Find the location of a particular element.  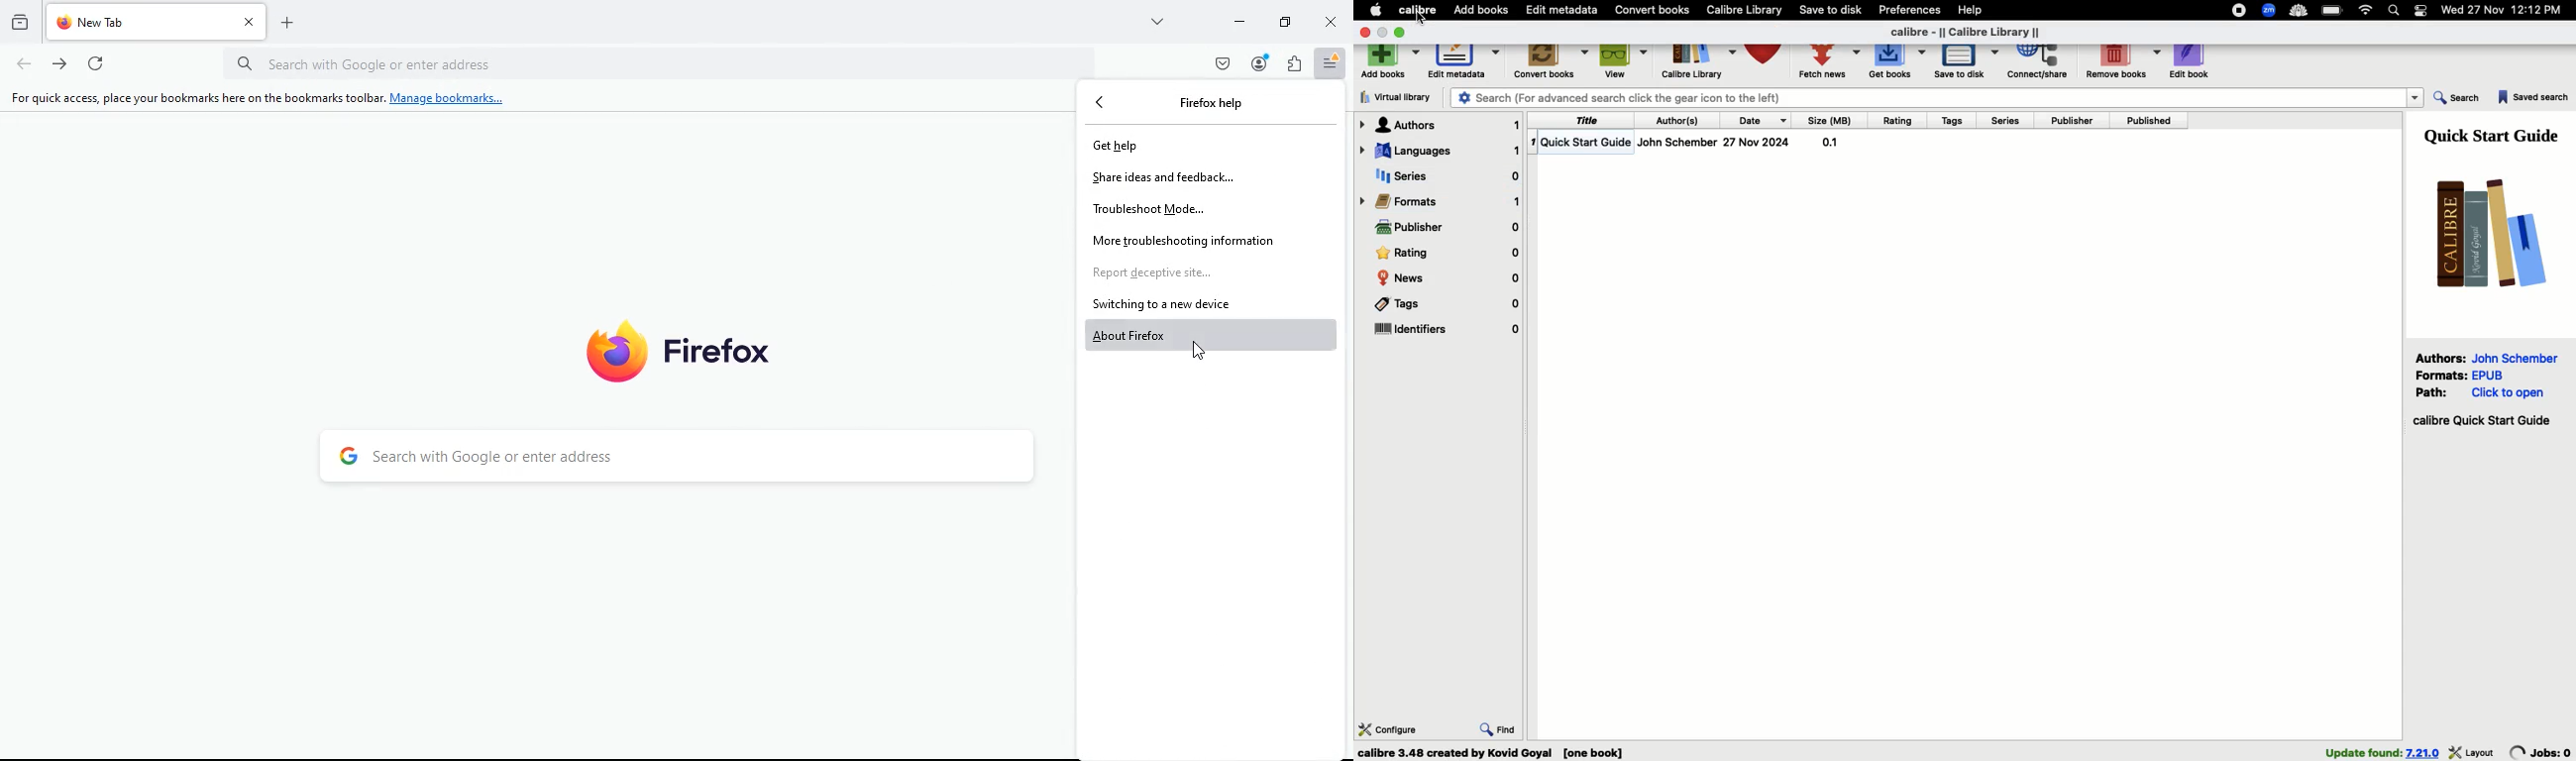

click to open is located at coordinates (2508, 393).